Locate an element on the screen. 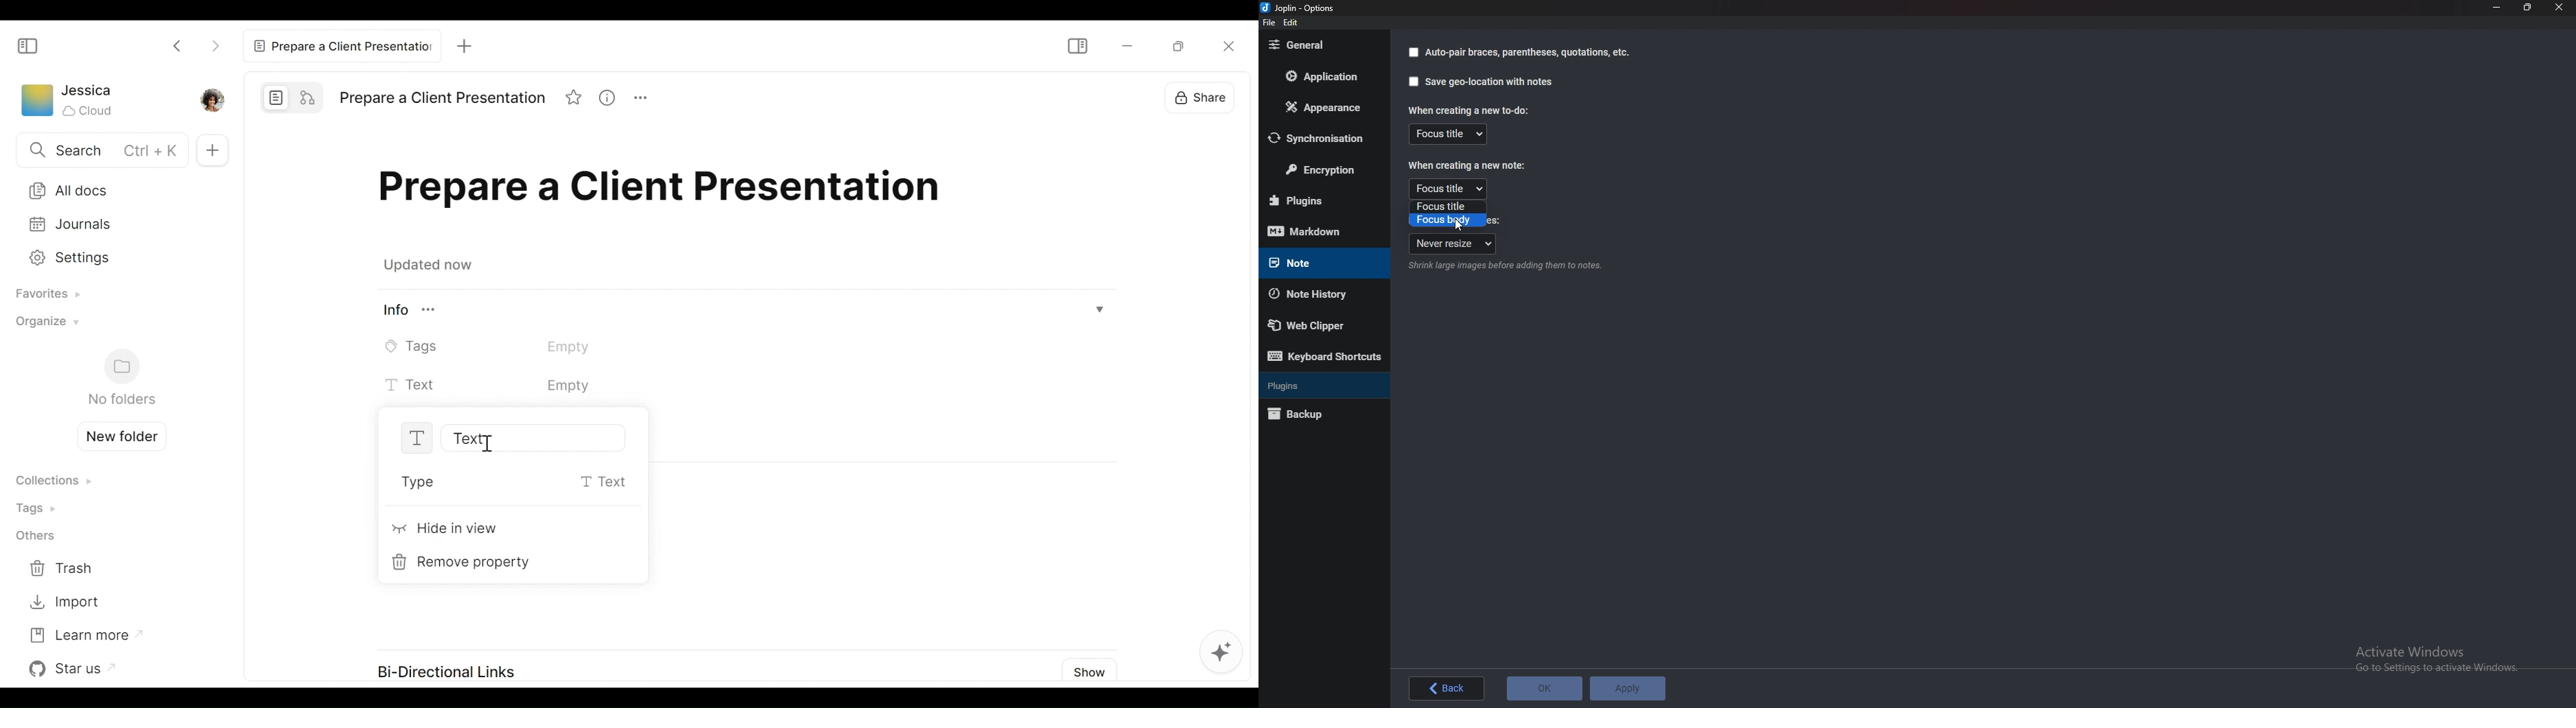  minimize is located at coordinates (2495, 8).